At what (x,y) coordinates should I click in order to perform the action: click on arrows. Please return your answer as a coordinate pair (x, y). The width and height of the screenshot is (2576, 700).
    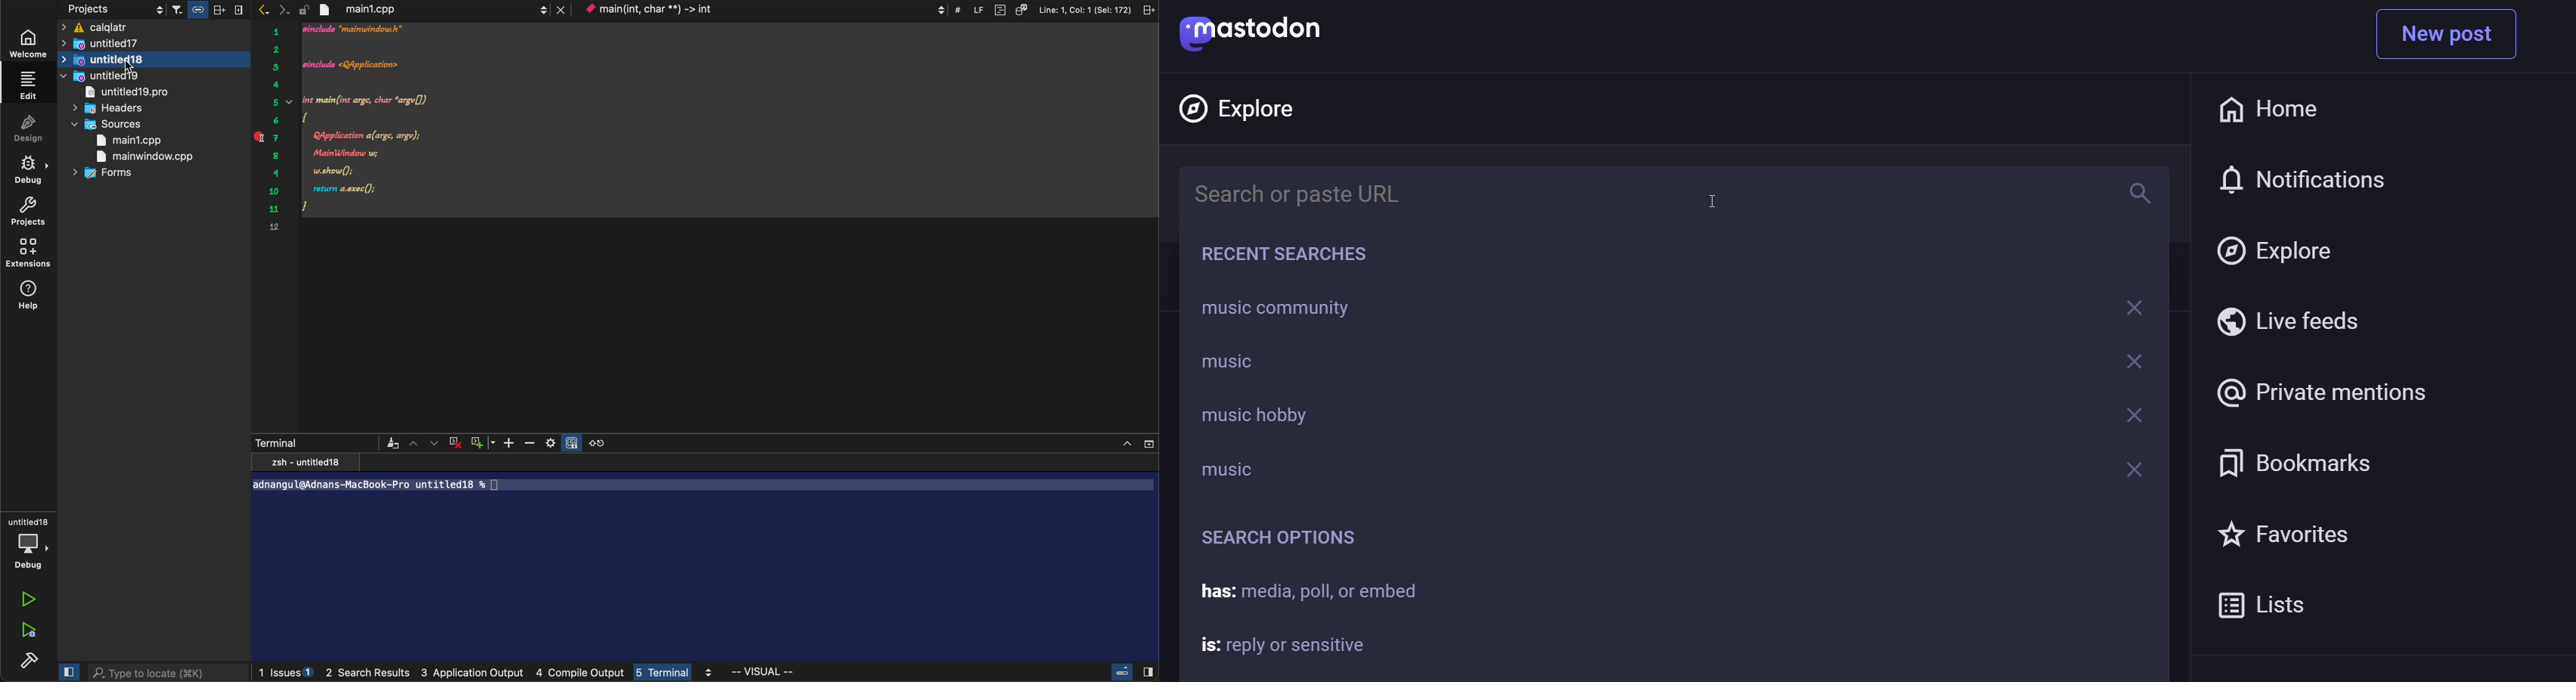
    Looking at the image, I should click on (426, 443).